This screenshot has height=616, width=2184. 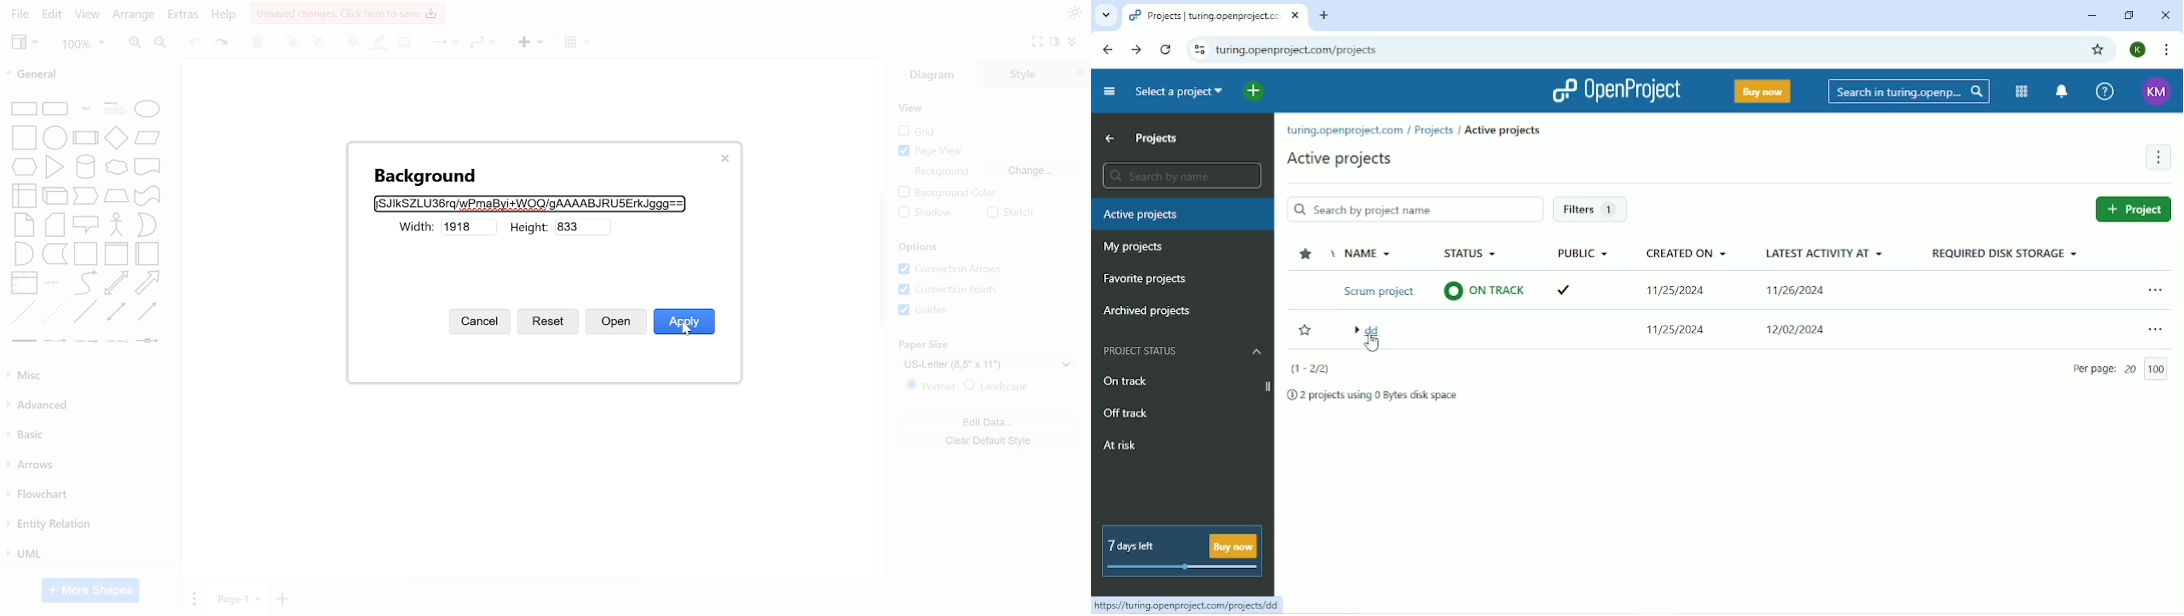 What do you see at coordinates (145, 194) in the screenshot?
I see `general shapes` at bounding box center [145, 194].